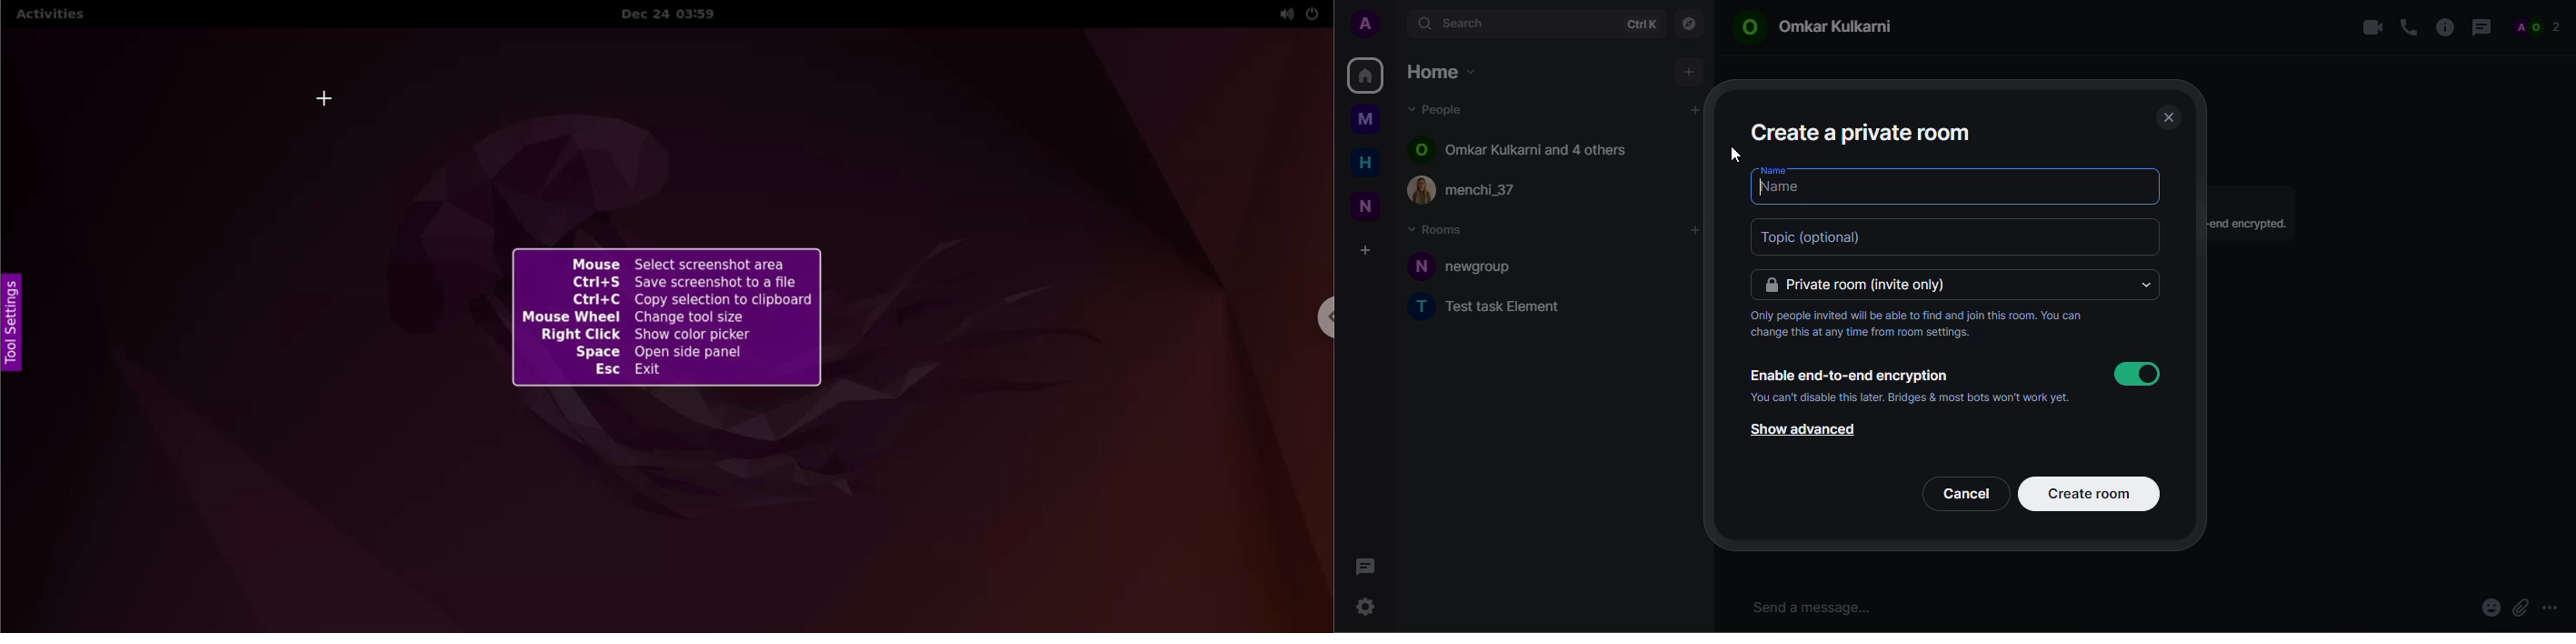 Image resolution: width=2576 pixels, height=644 pixels. What do you see at coordinates (2555, 608) in the screenshot?
I see `more` at bounding box center [2555, 608].